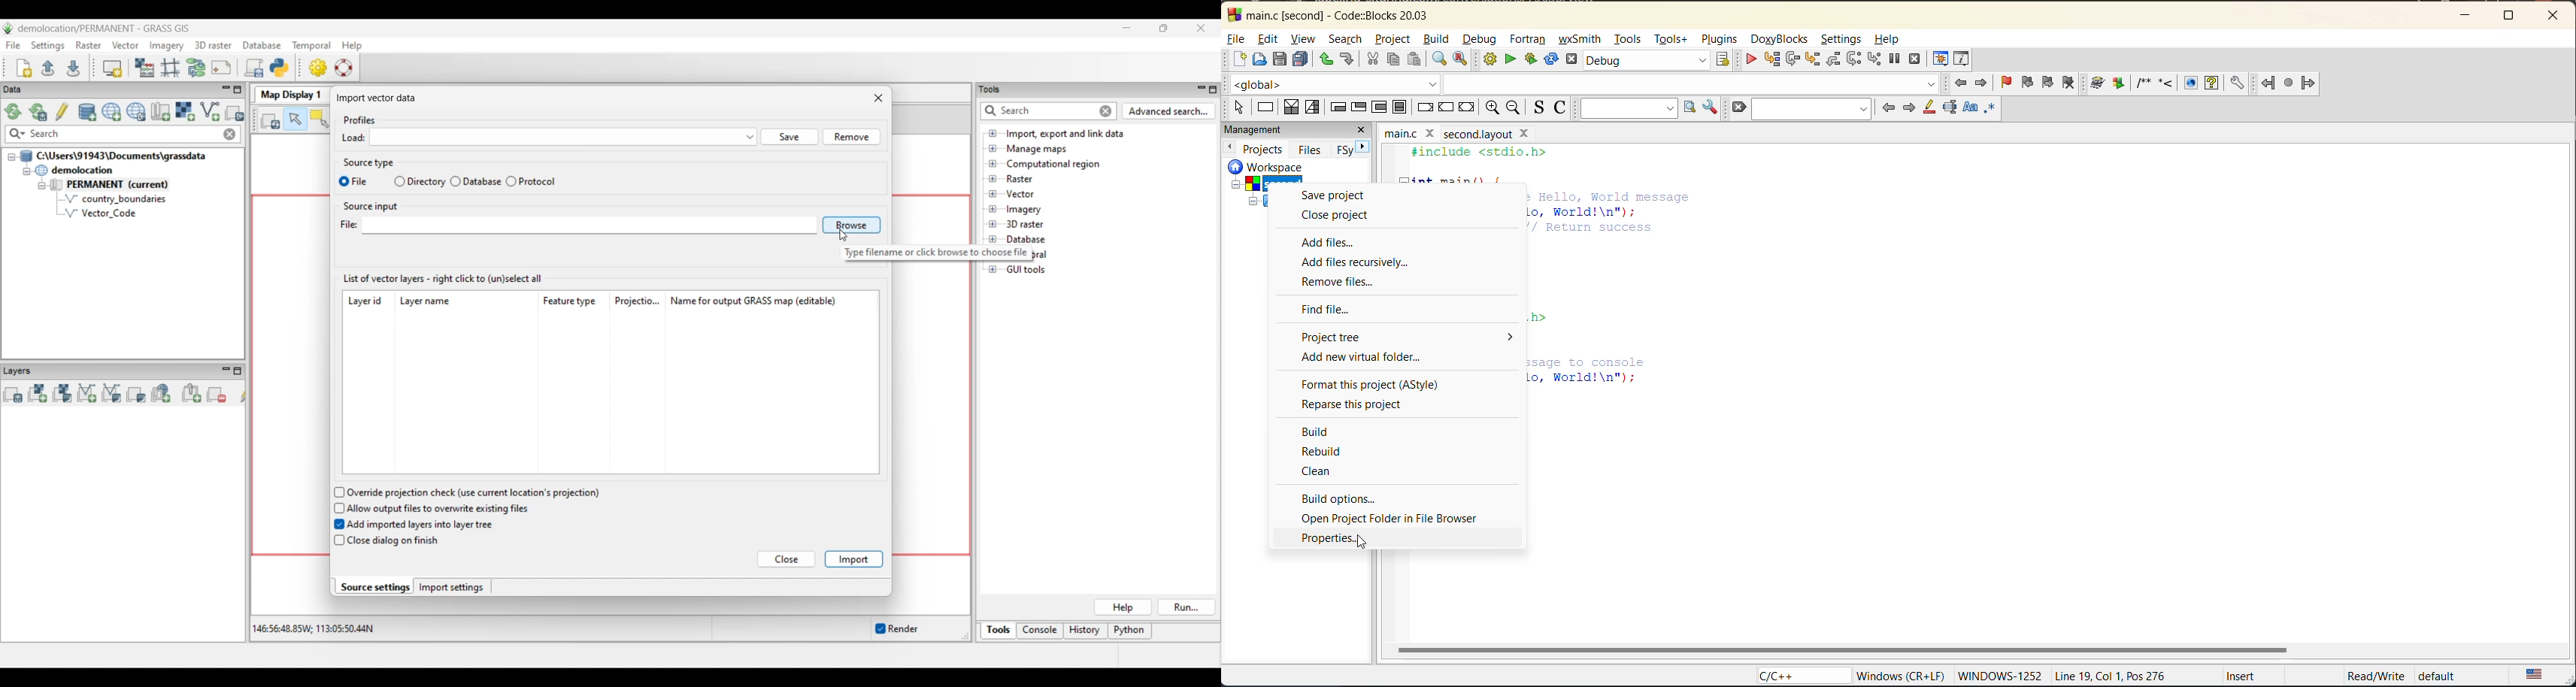  What do you see at coordinates (1388, 38) in the screenshot?
I see `project` at bounding box center [1388, 38].